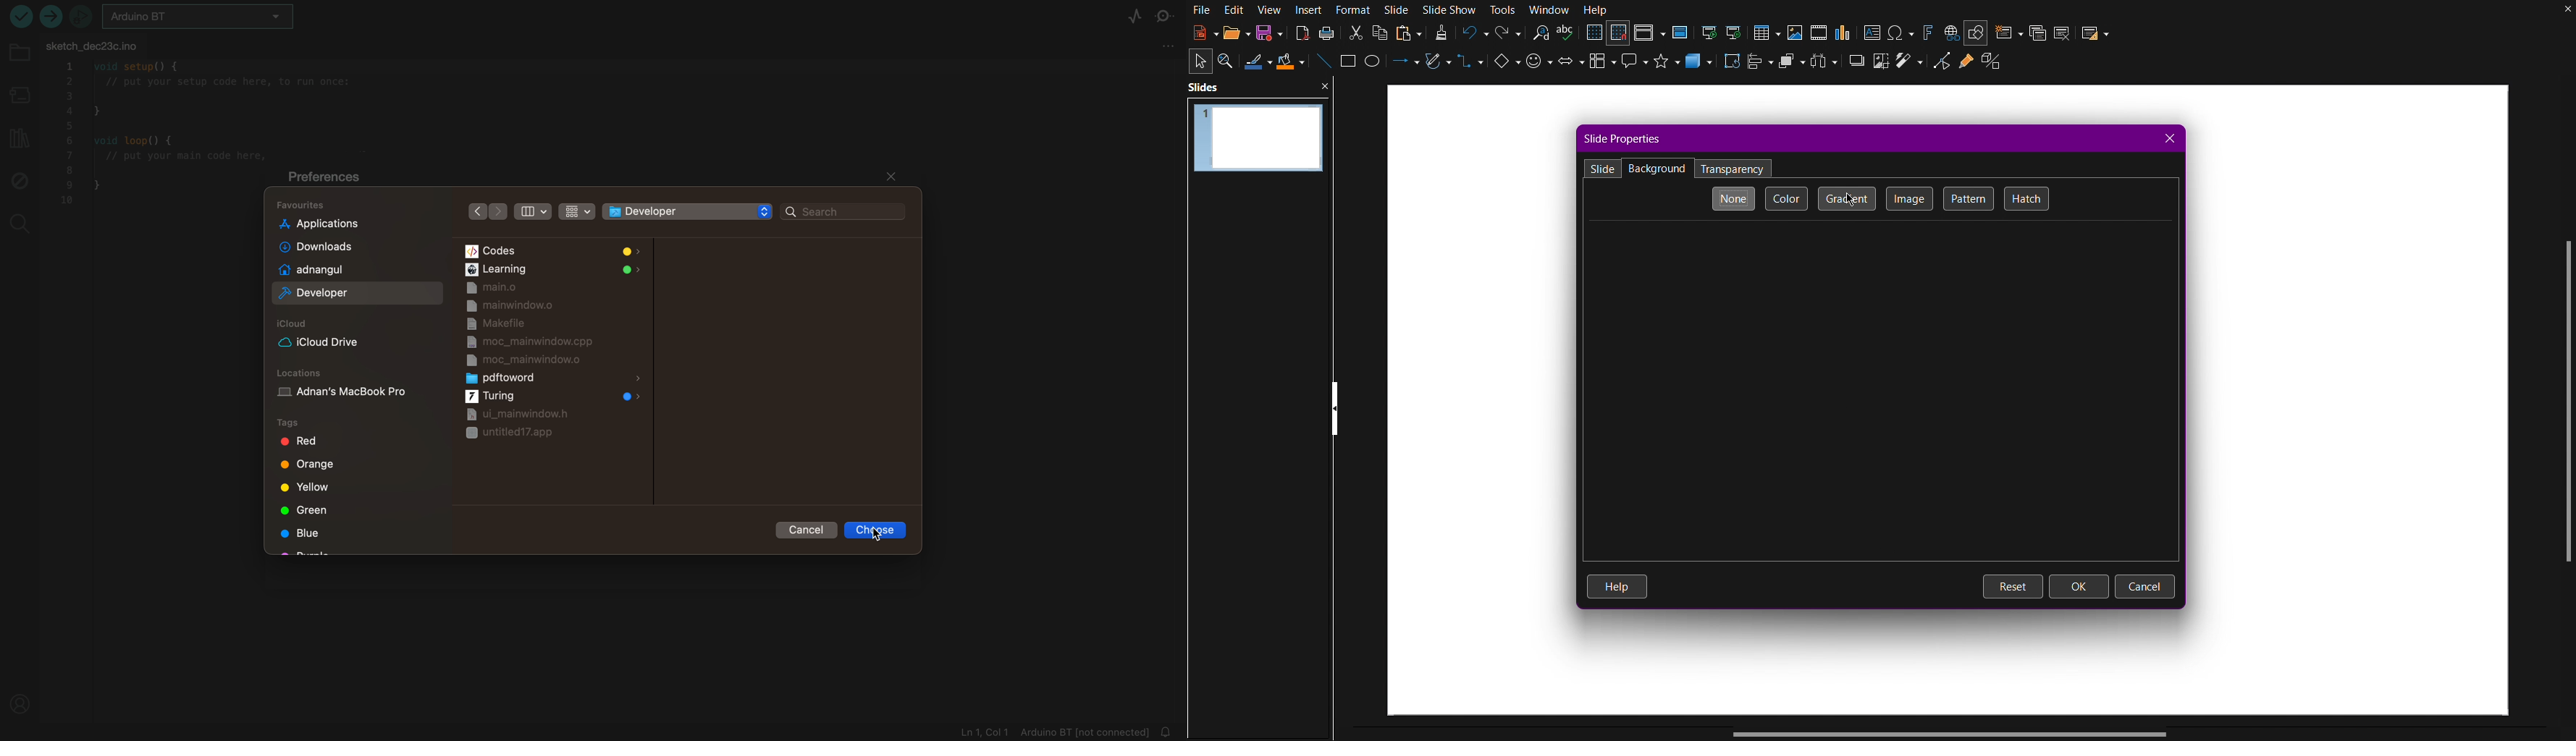  What do you see at coordinates (1909, 199) in the screenshot?
I see `Image` at bounding box center [1909, 199].